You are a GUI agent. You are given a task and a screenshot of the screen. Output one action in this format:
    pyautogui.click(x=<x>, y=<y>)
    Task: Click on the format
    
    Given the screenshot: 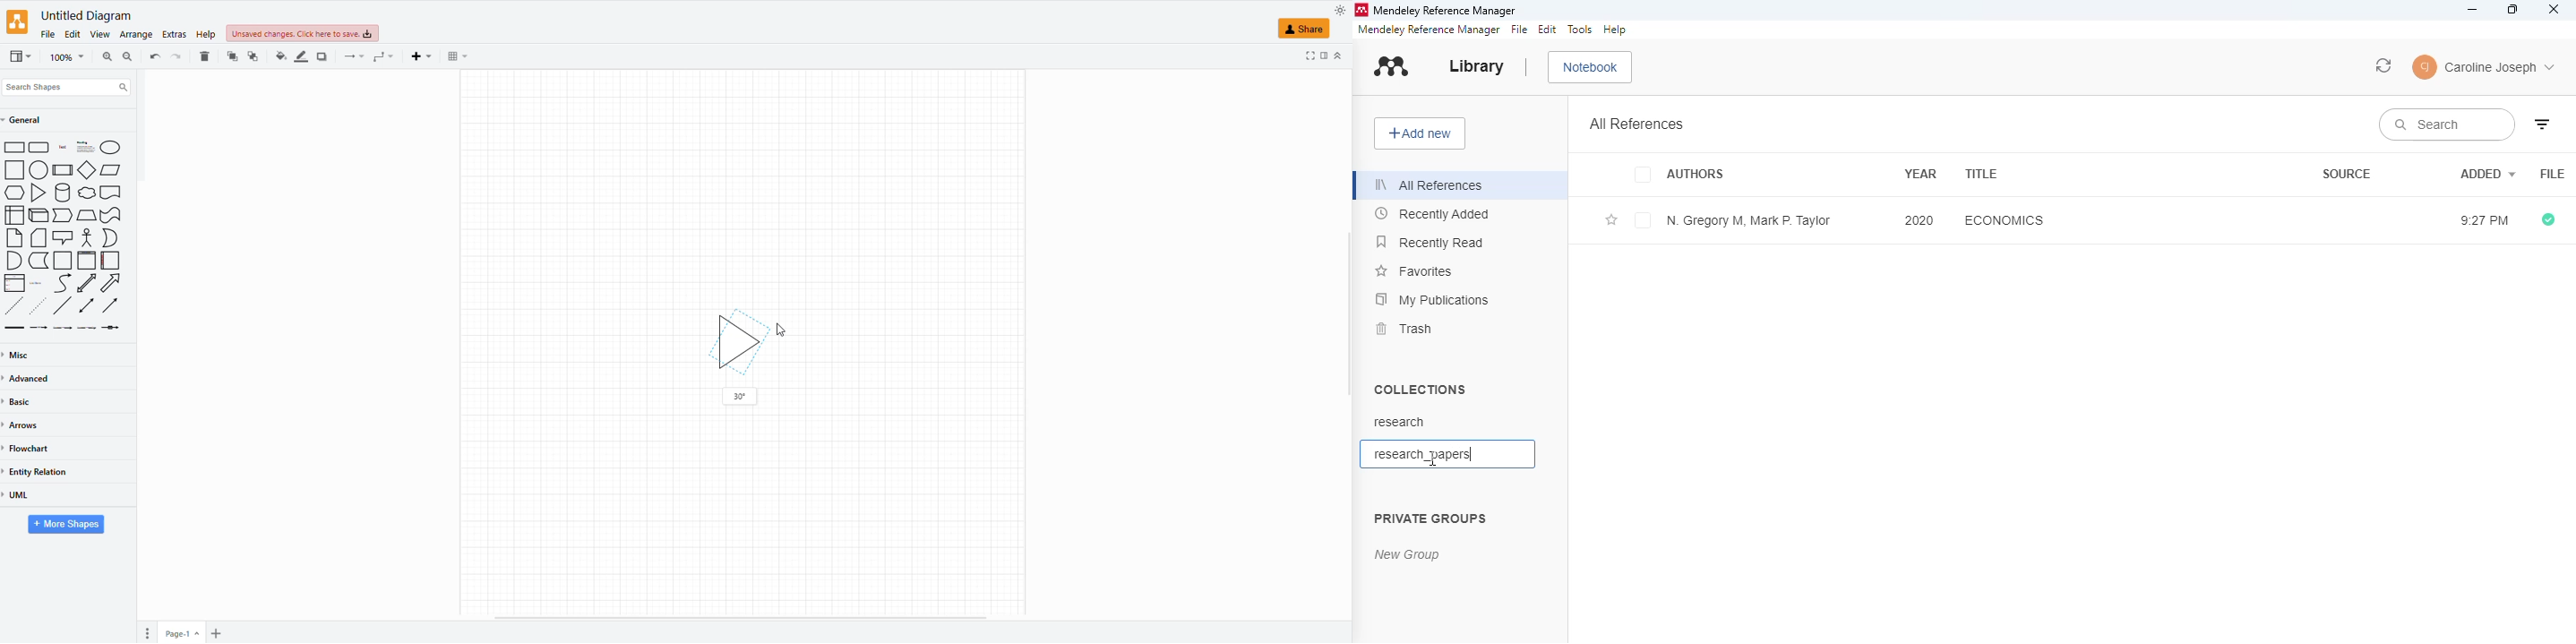 What is the action you would take?
    pyautogui.click(x=1322, y=57)
    